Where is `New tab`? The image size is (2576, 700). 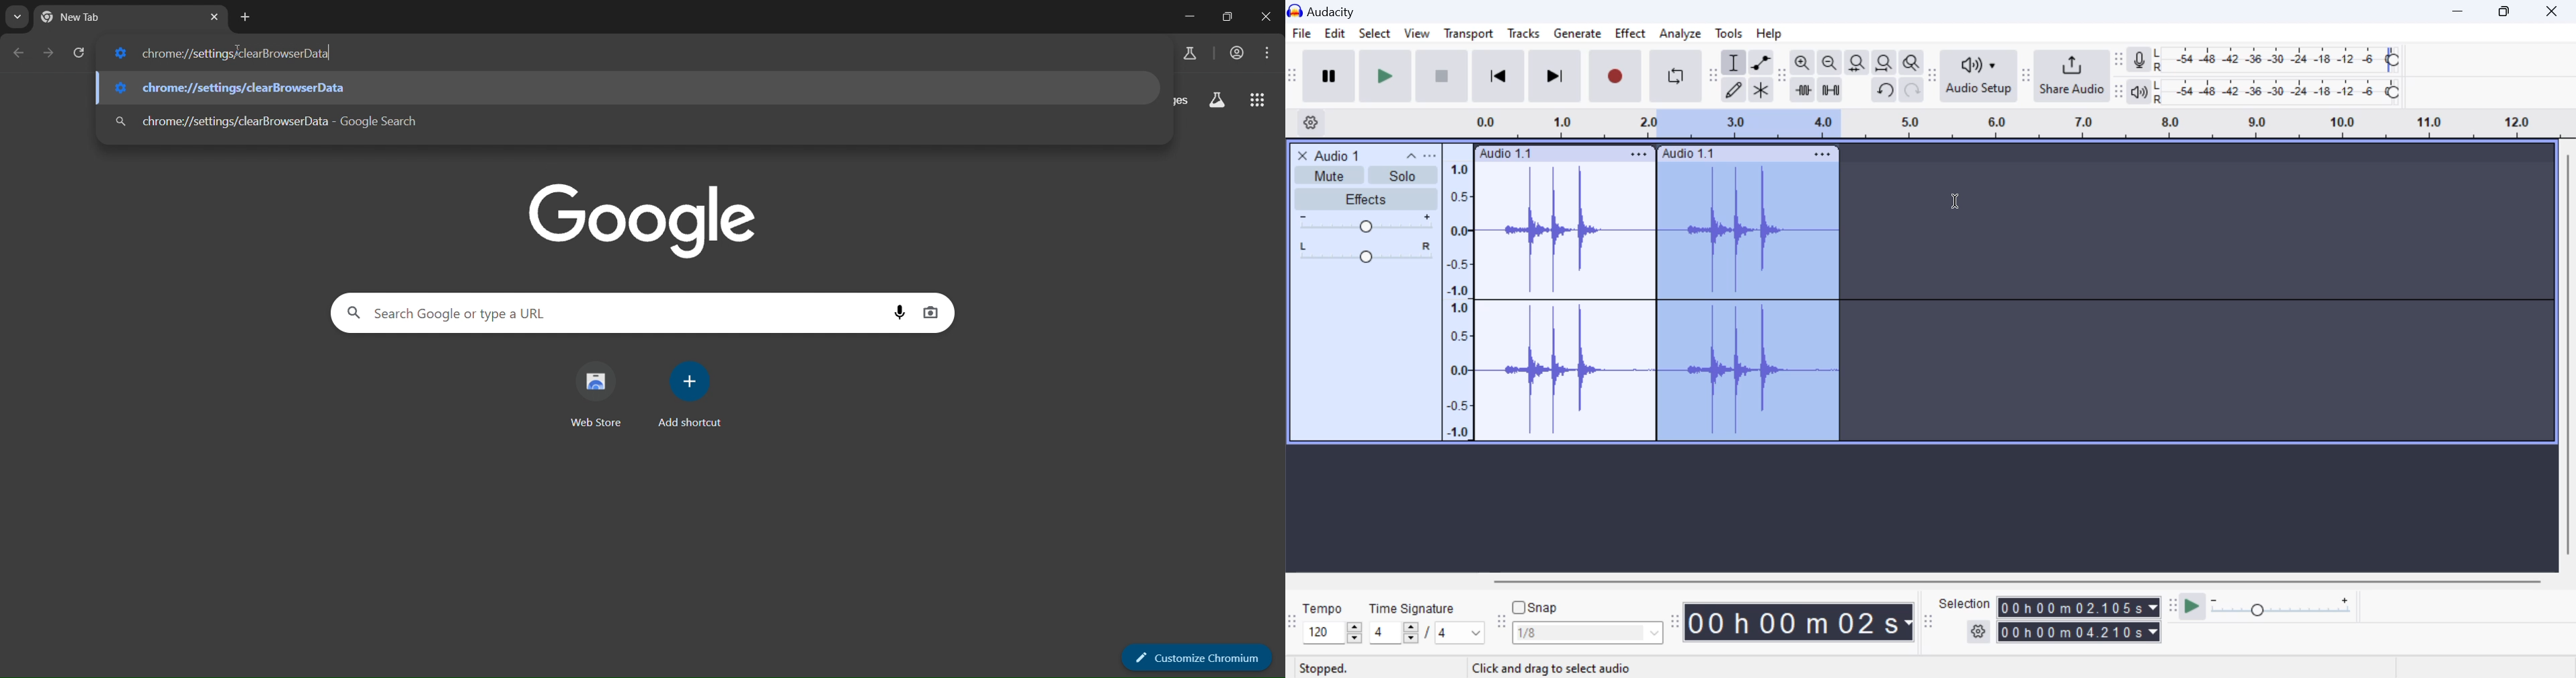
New tab is located at coordinates (84, 17).